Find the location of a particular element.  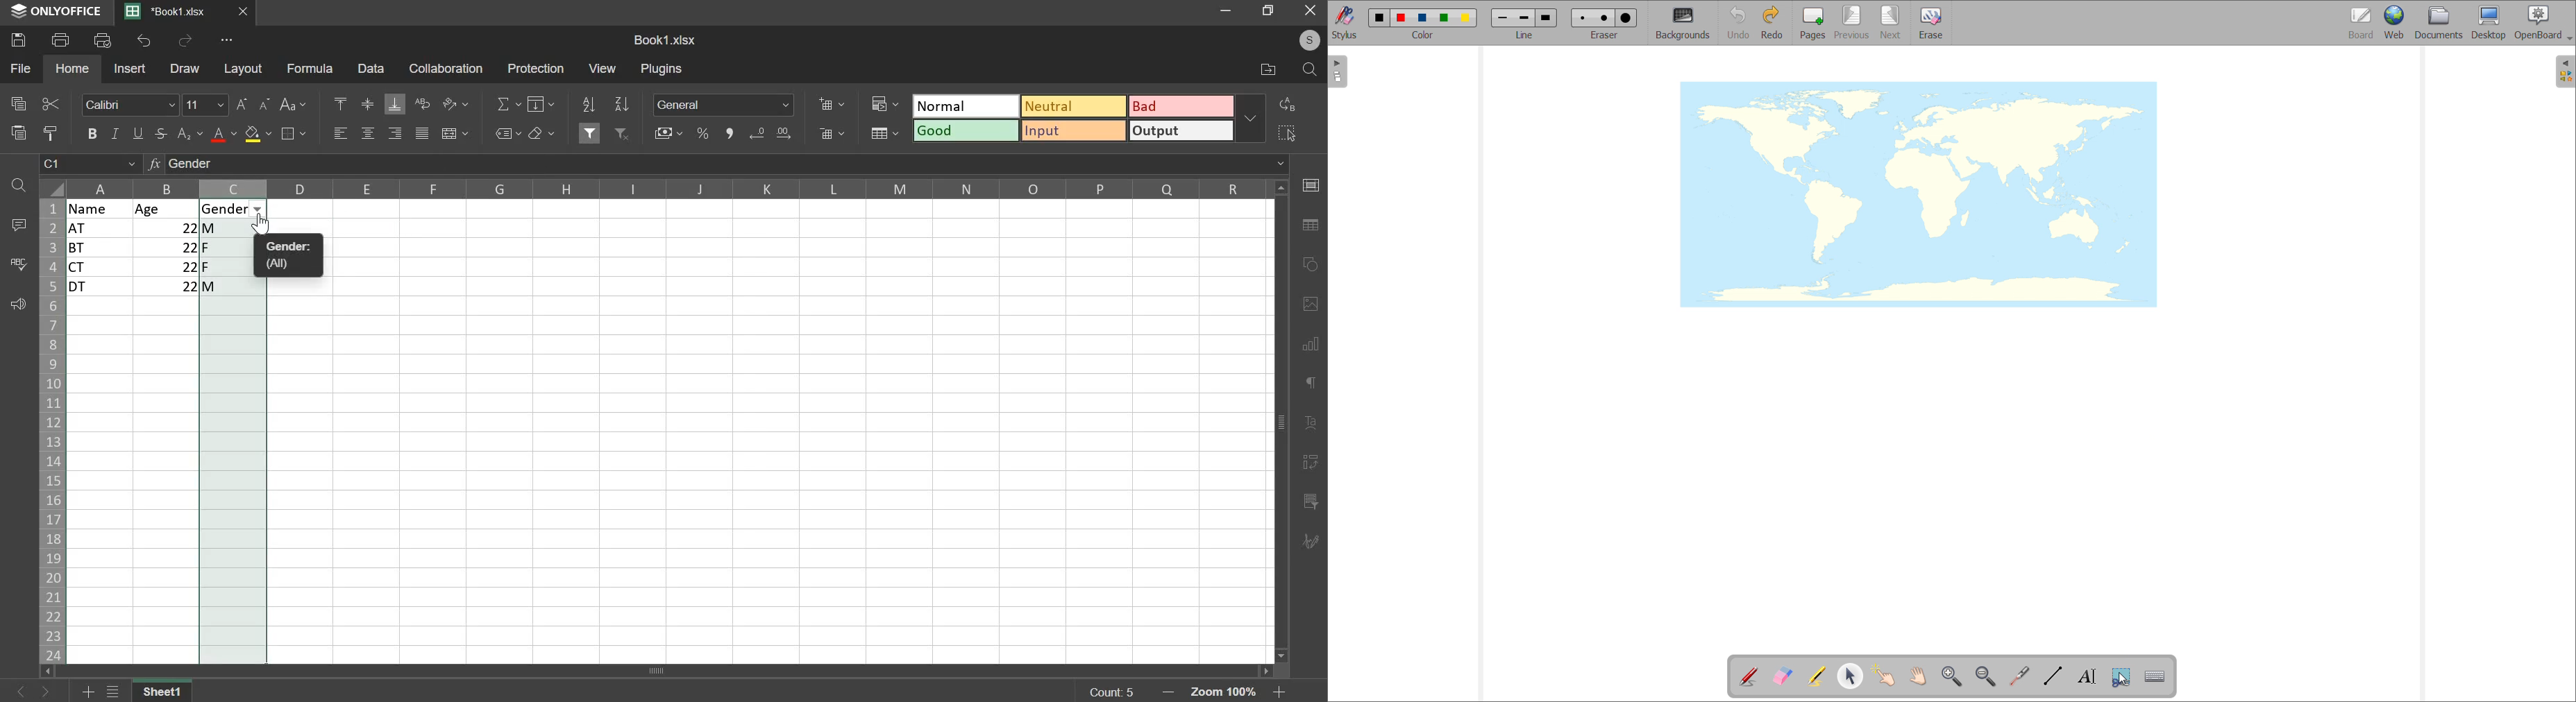

undo is located at coordinates (144, 41).